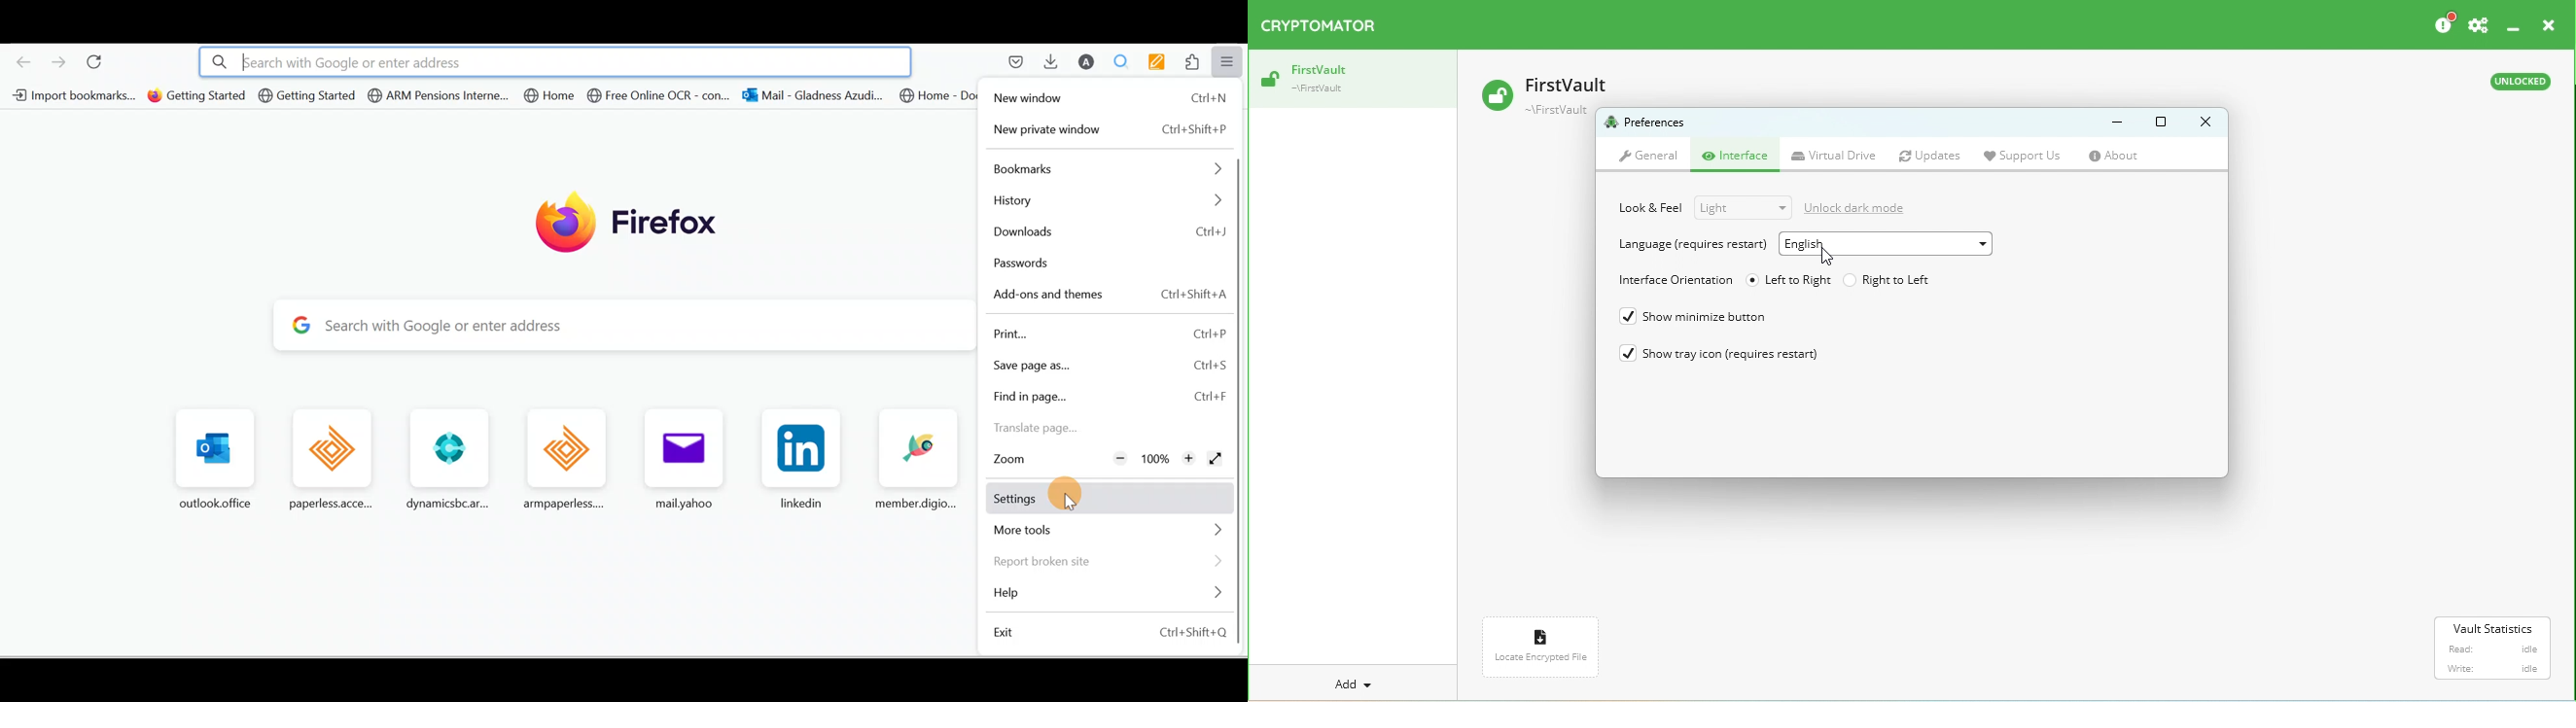 The width and height of the screenshot is (2576, 728). I want to click on Google logo, so click(296, 326).